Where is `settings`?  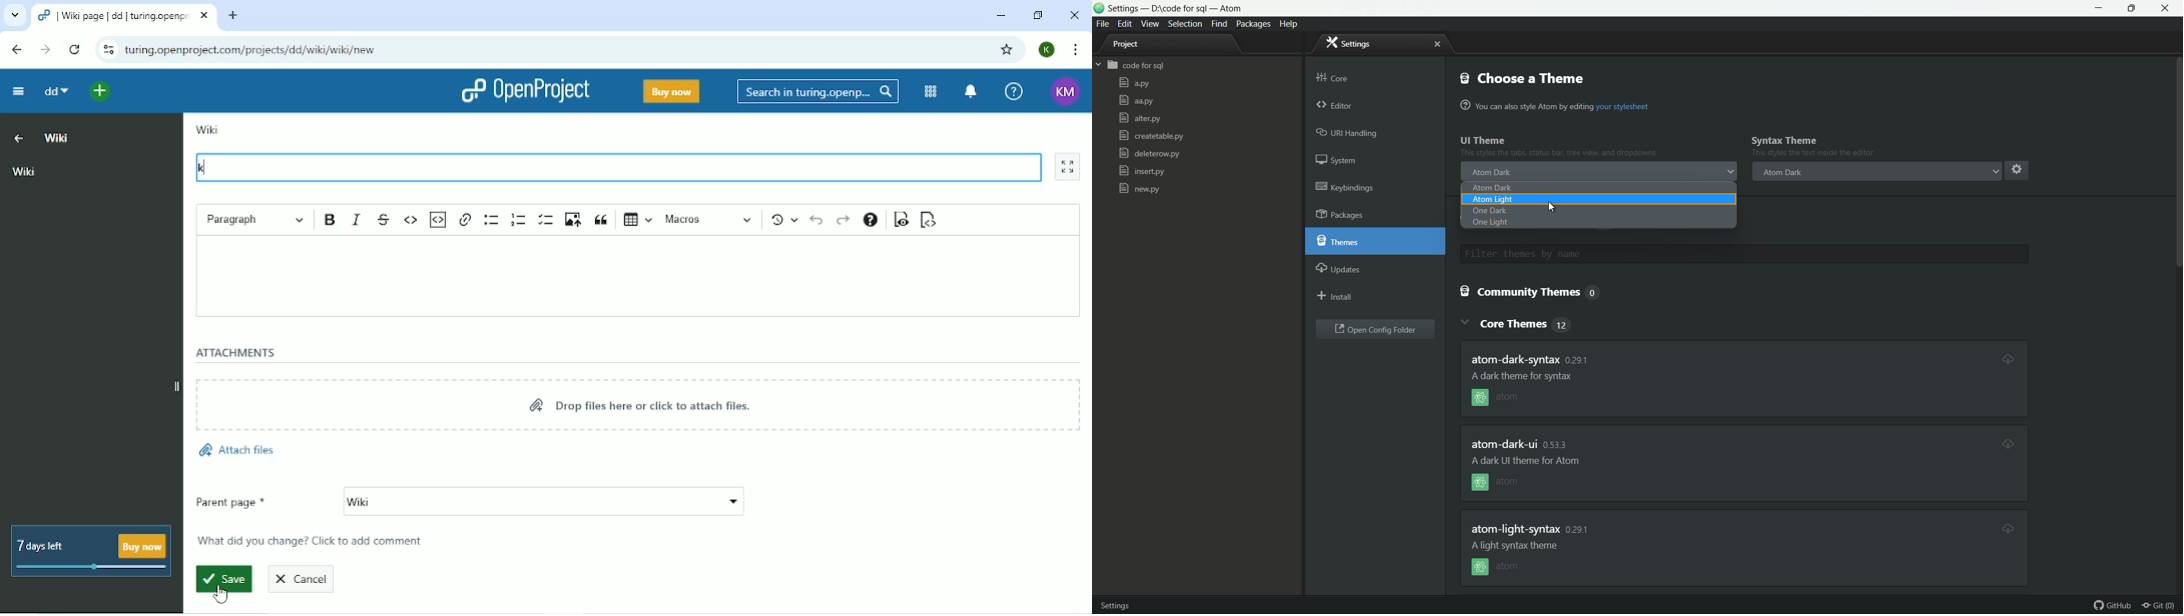 settings is located at coordinates (1350, 43).